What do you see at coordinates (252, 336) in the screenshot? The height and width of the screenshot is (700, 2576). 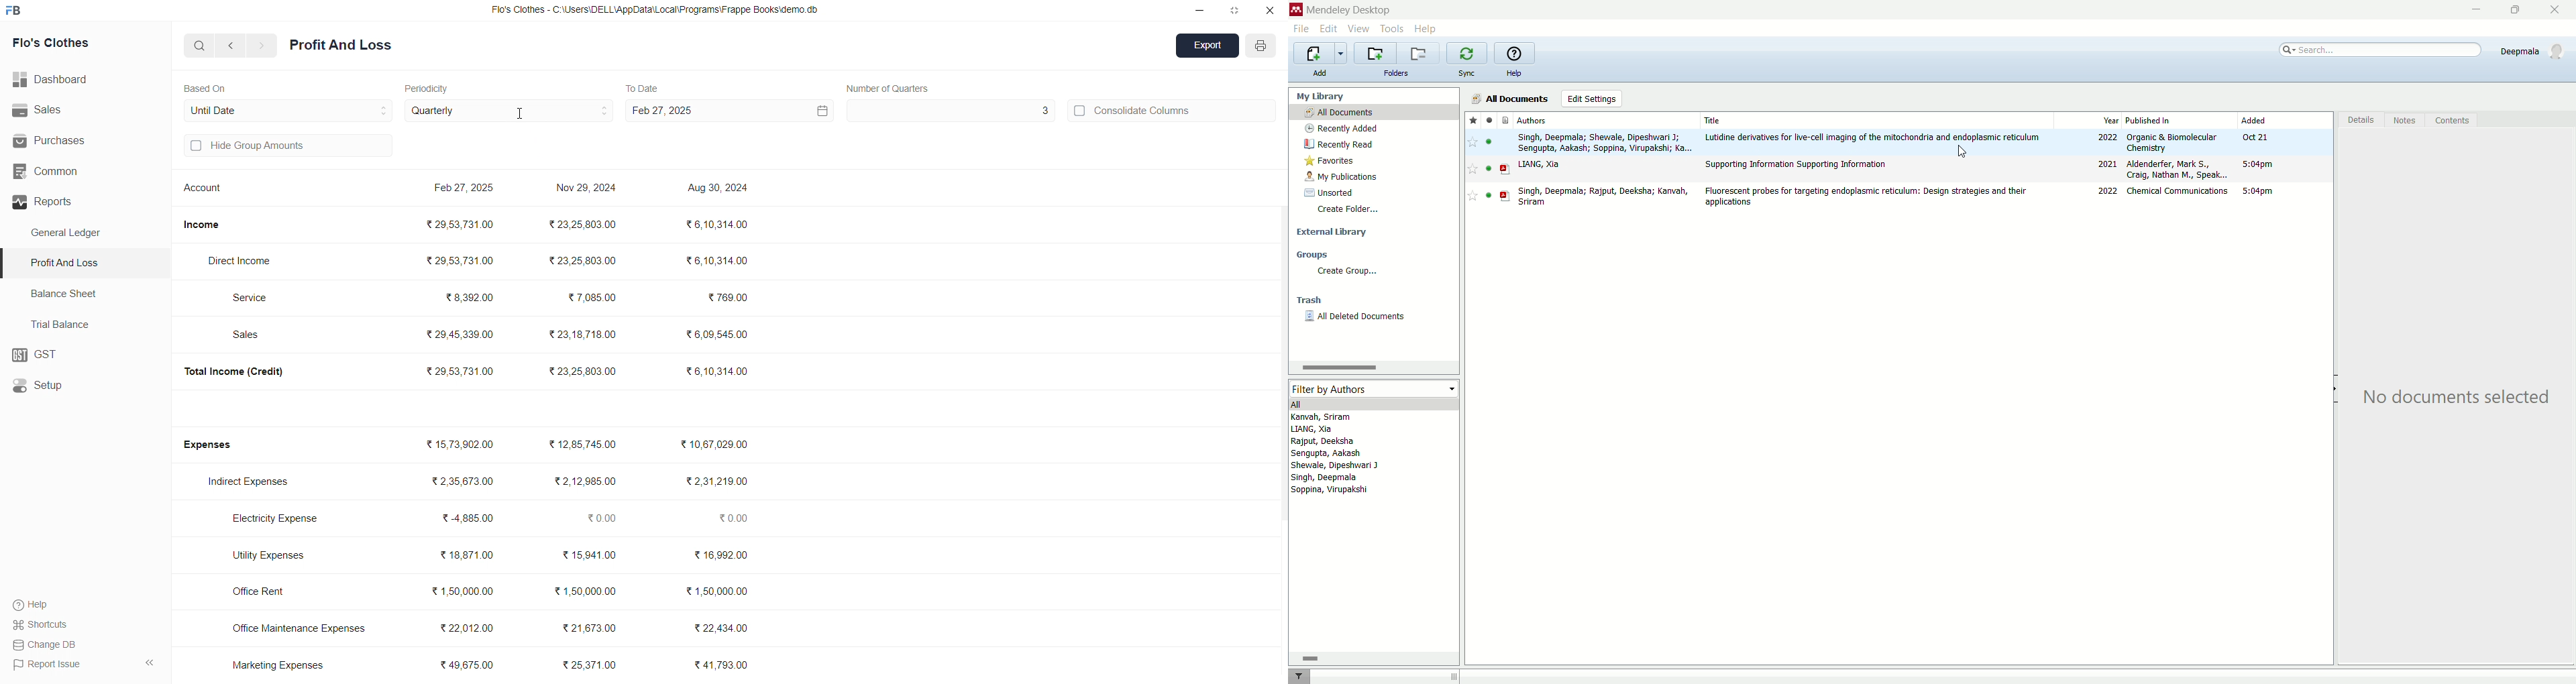 I see `Sales` at bounding box center [252, 336].